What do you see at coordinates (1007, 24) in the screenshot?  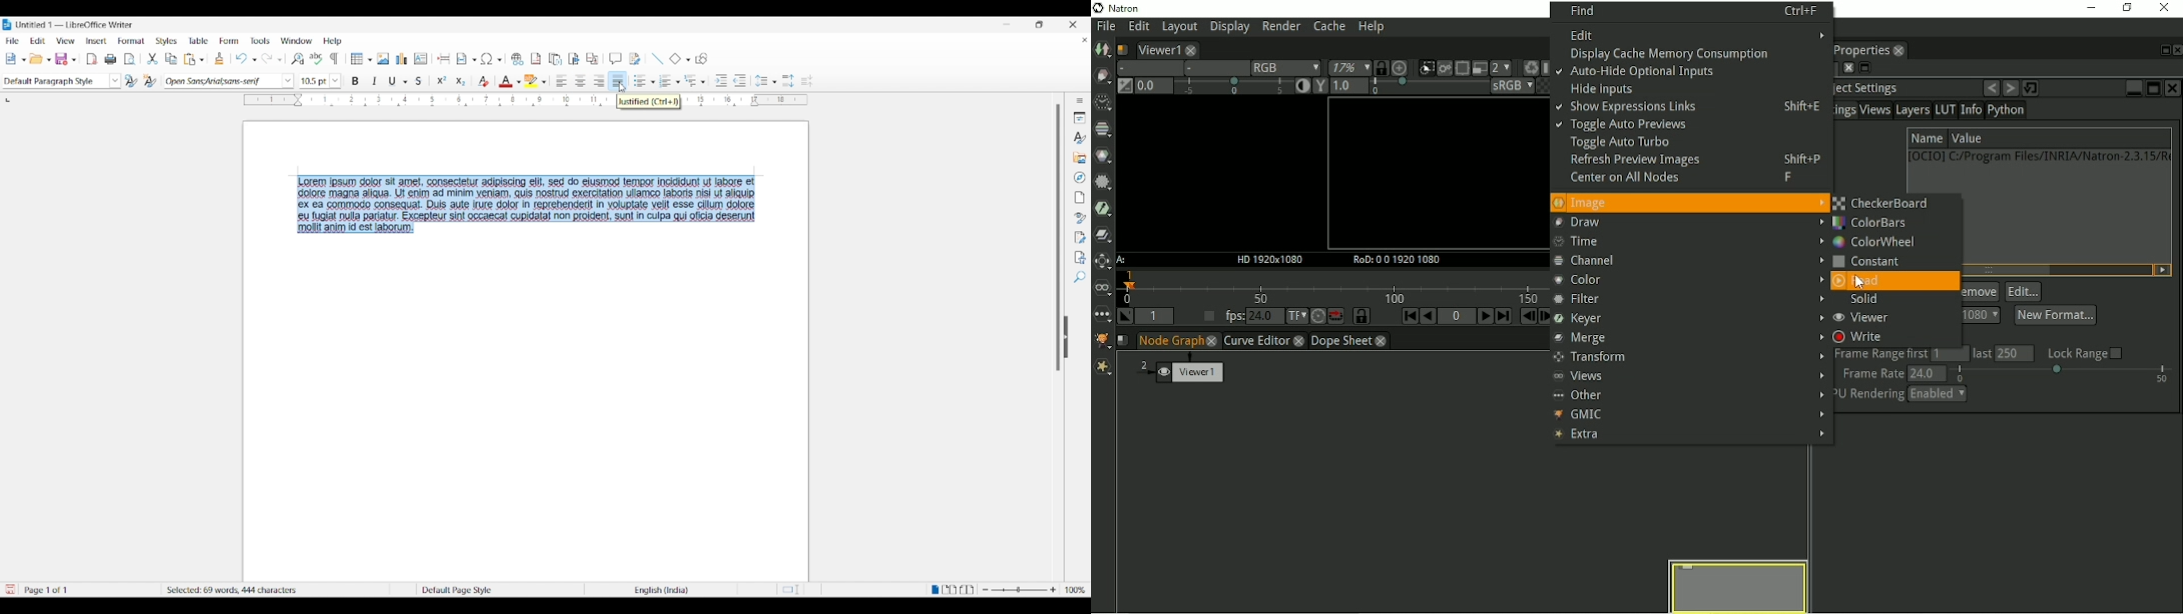 I see `Minimize` at bounding box center [1007, 24].